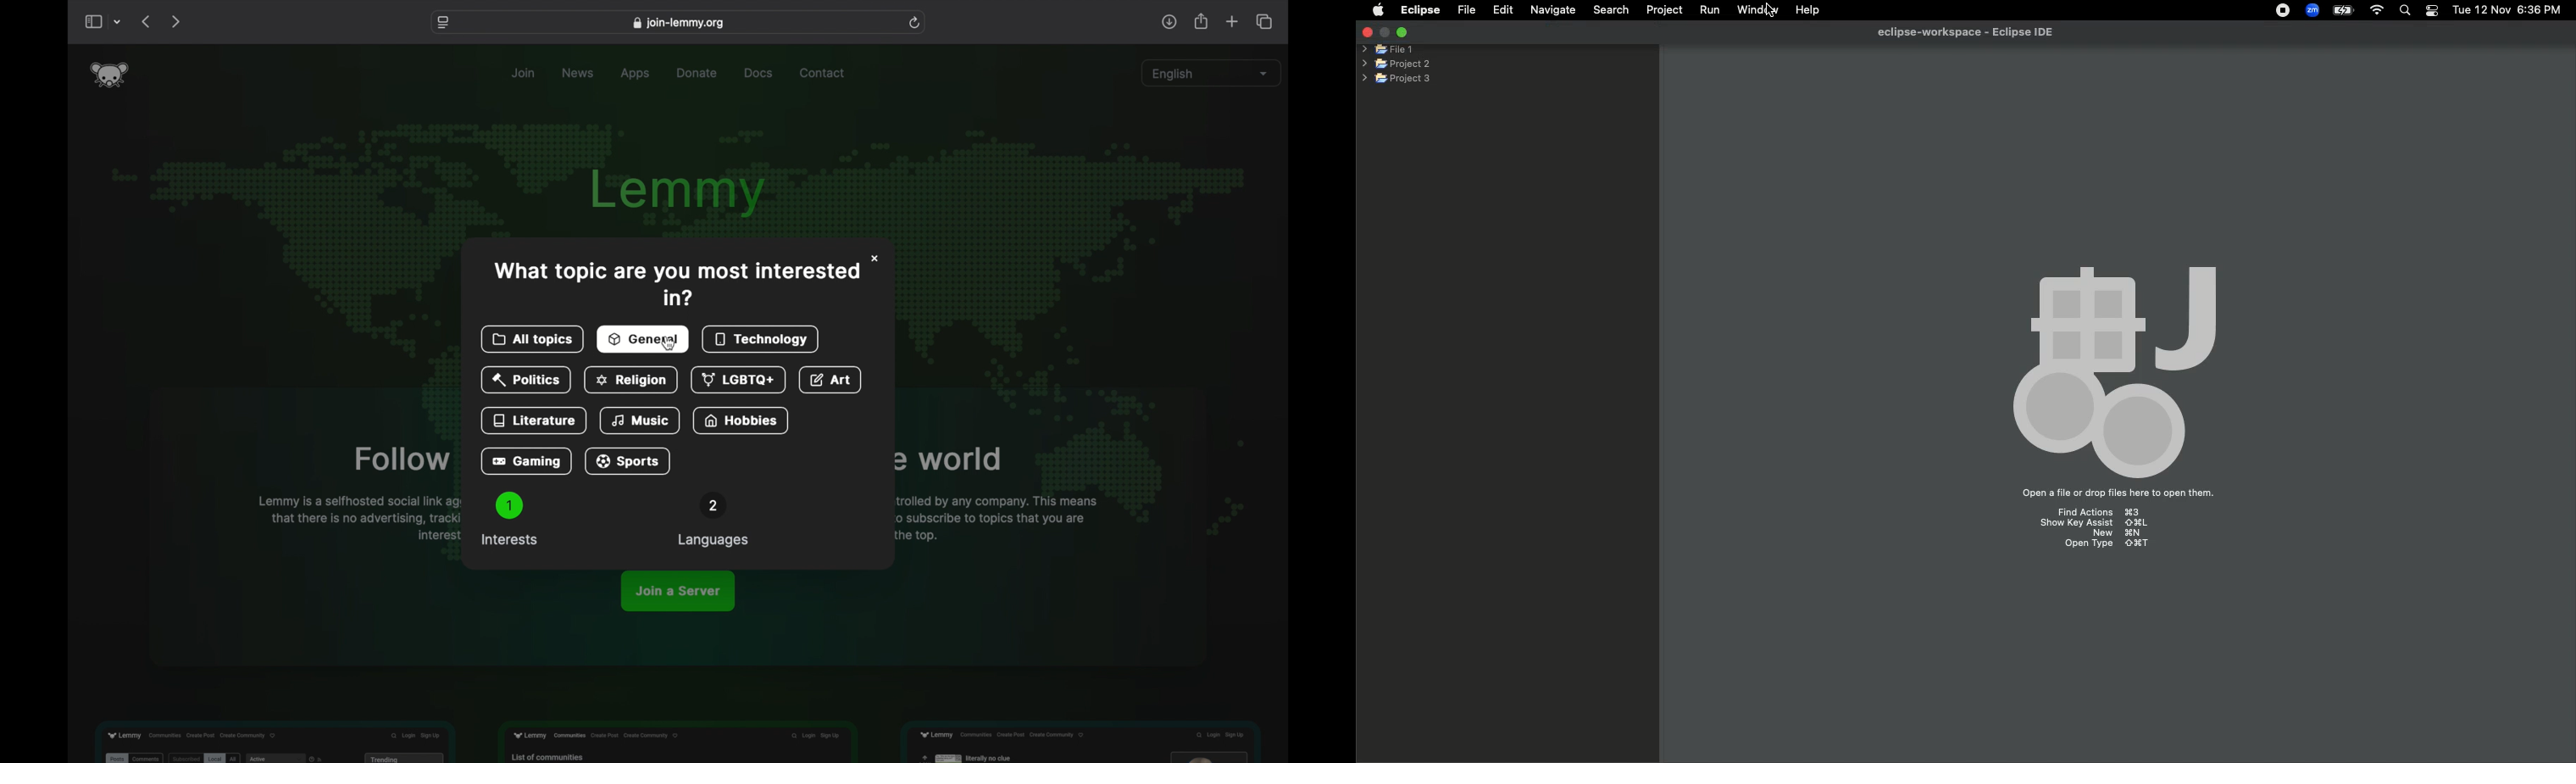 This screenshot has width=2576, height=784. Describe the element at coordinates (678, 23) in the screenshot. I see `web address` at that location.